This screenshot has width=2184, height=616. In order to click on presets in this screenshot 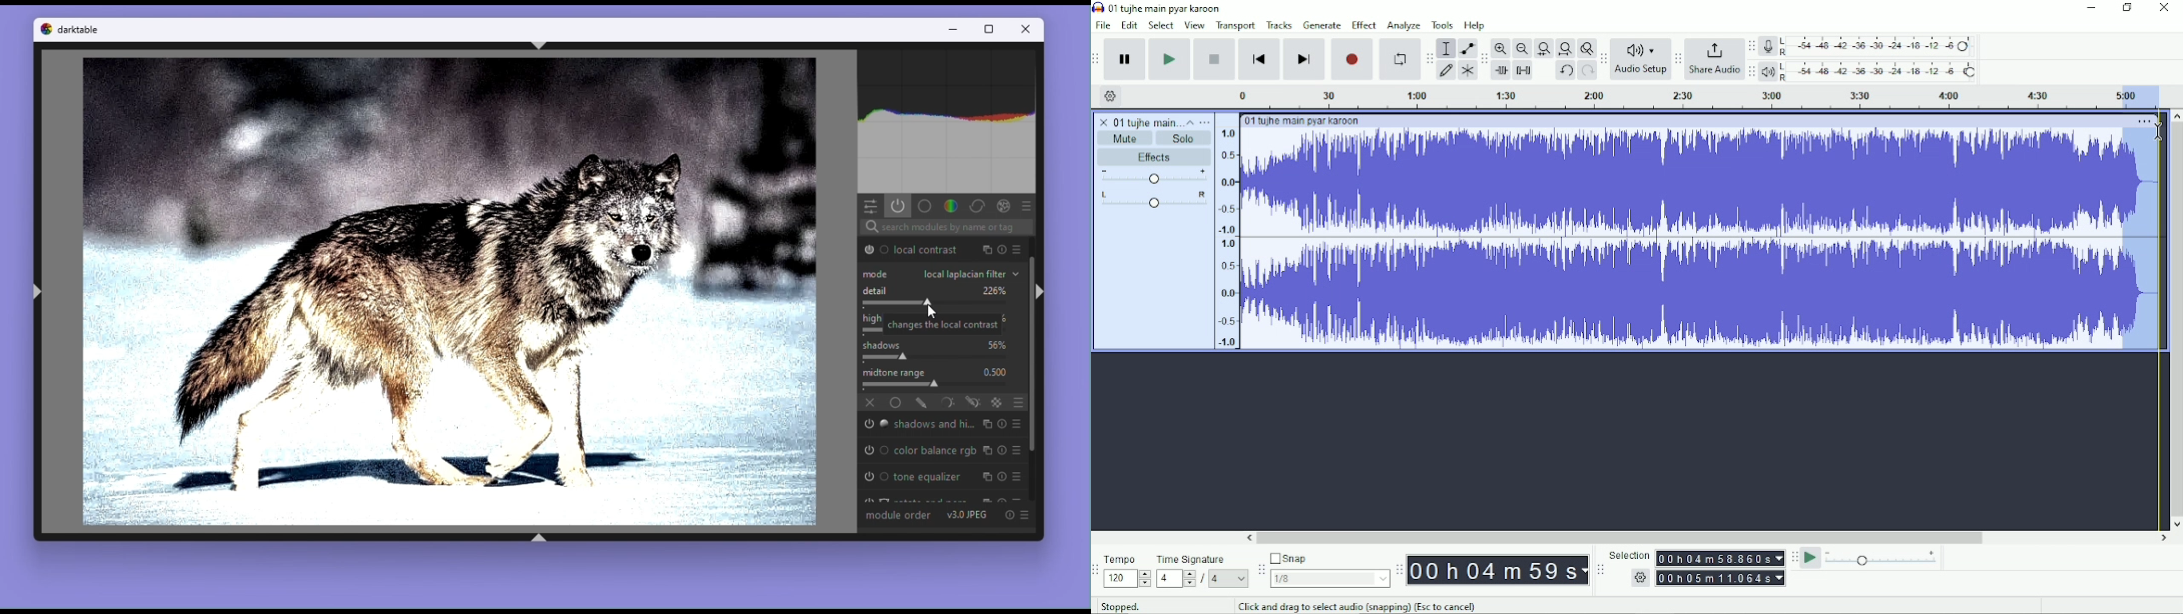, I will do `click(1020, 424)`.